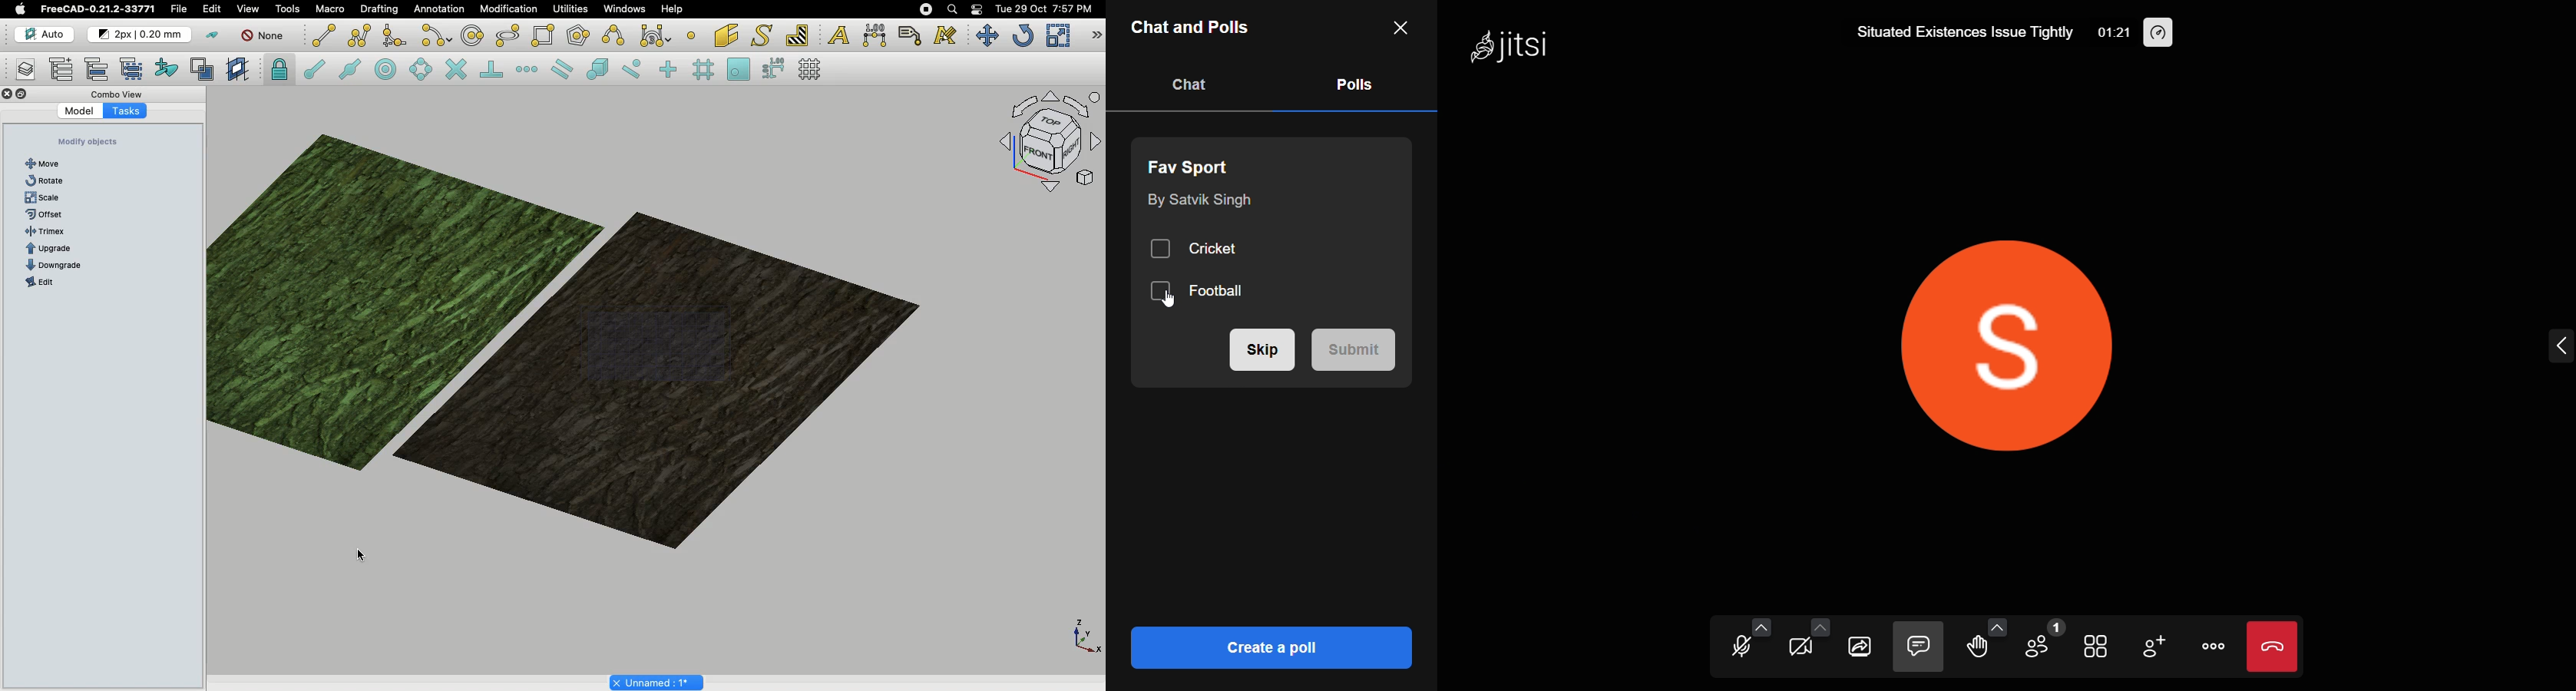 This screenshot has width=2576, height=700. I want to click on jitsi, so click(1513, 48).